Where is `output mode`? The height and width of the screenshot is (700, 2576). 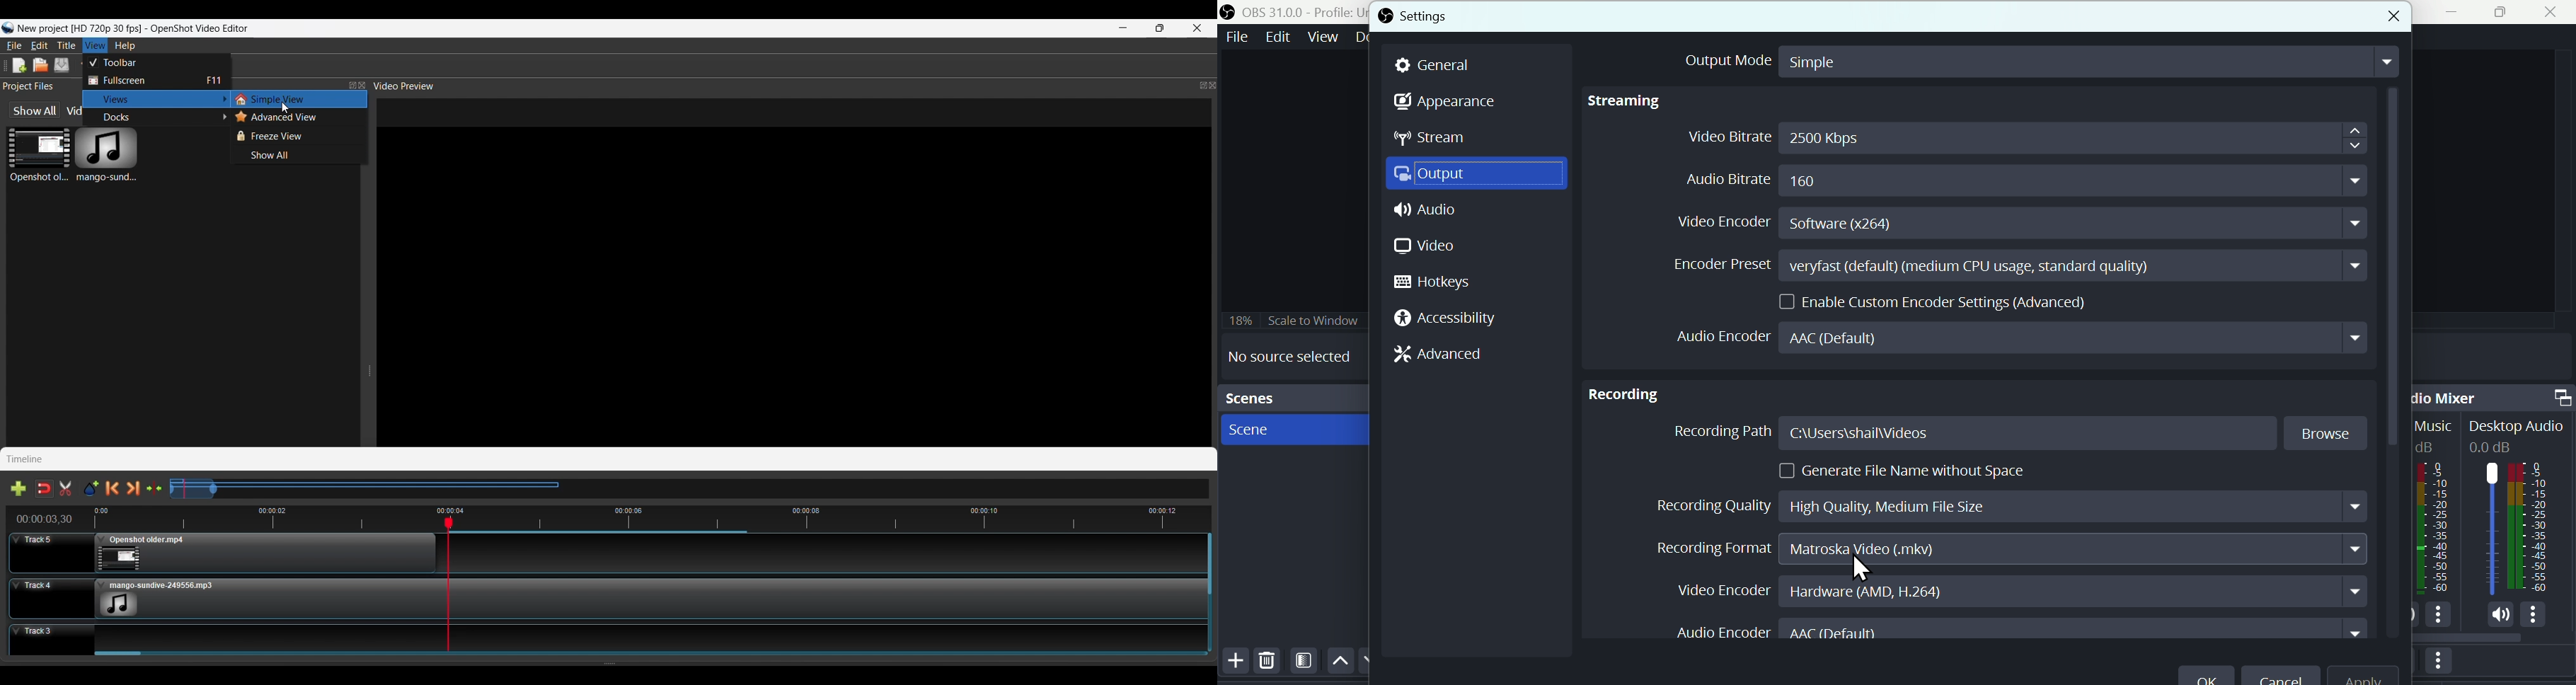 output mode is located at coordinates (2037, 60).